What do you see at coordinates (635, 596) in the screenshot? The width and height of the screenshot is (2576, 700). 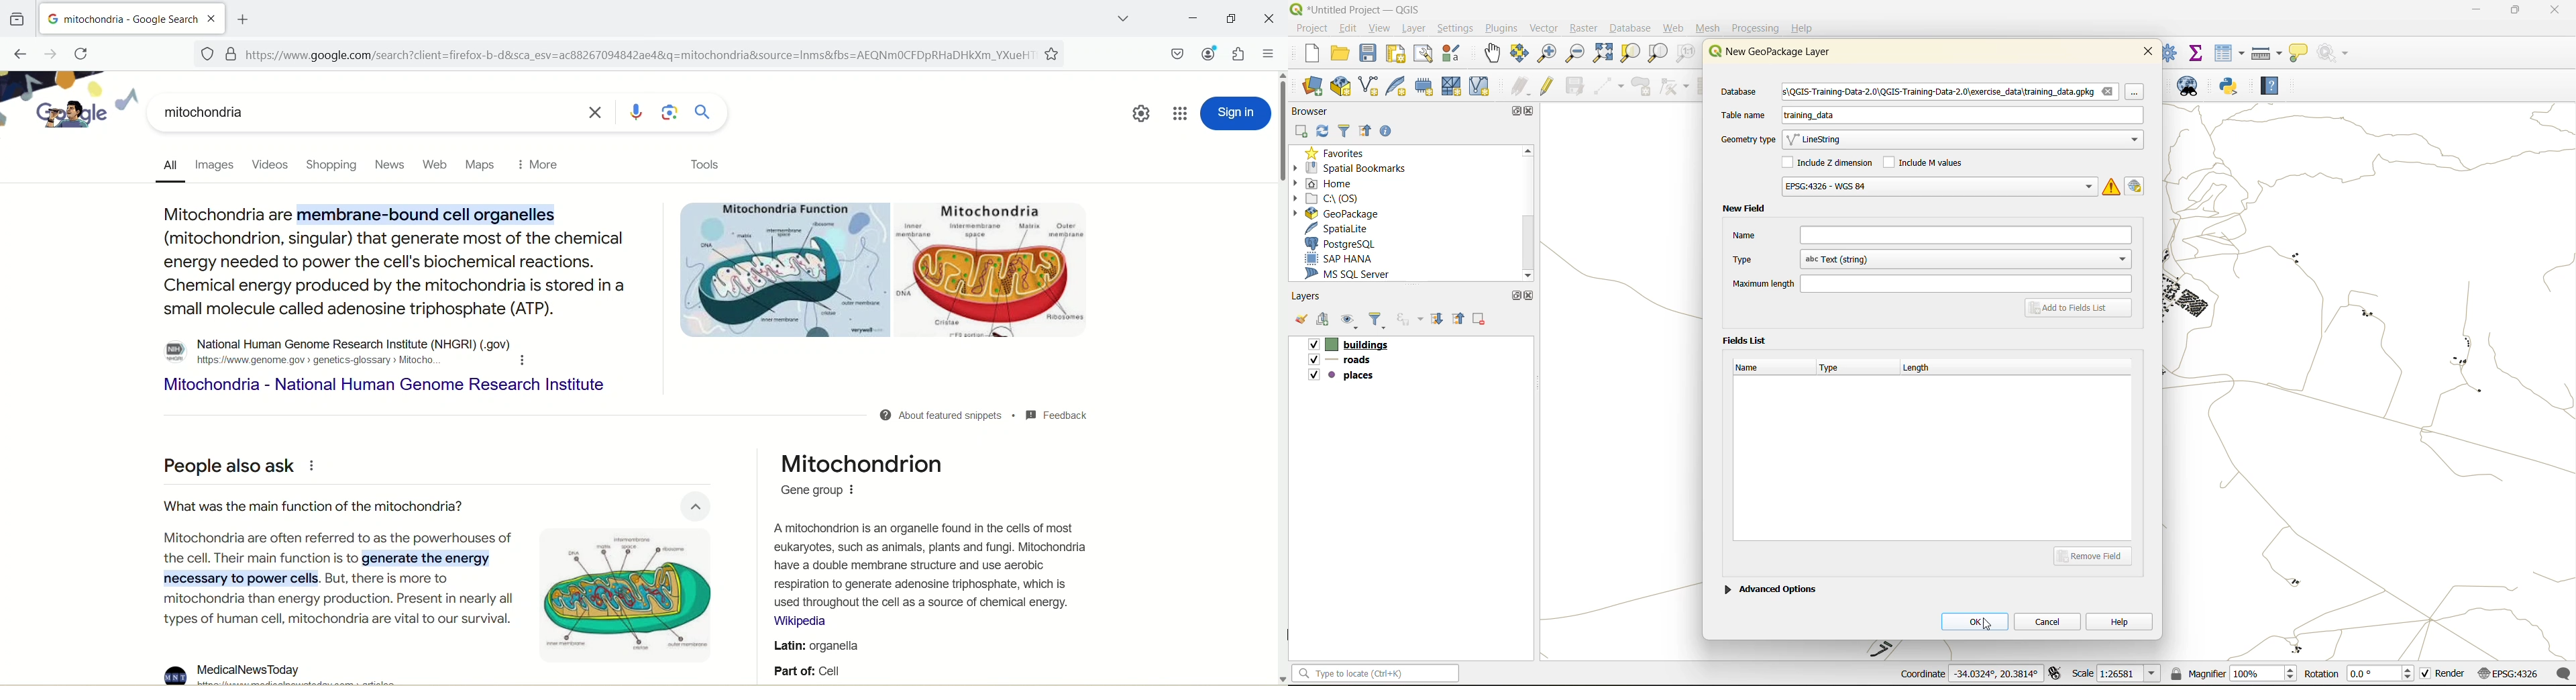 I see `mitochondria image` at bounding box center [635, 596].